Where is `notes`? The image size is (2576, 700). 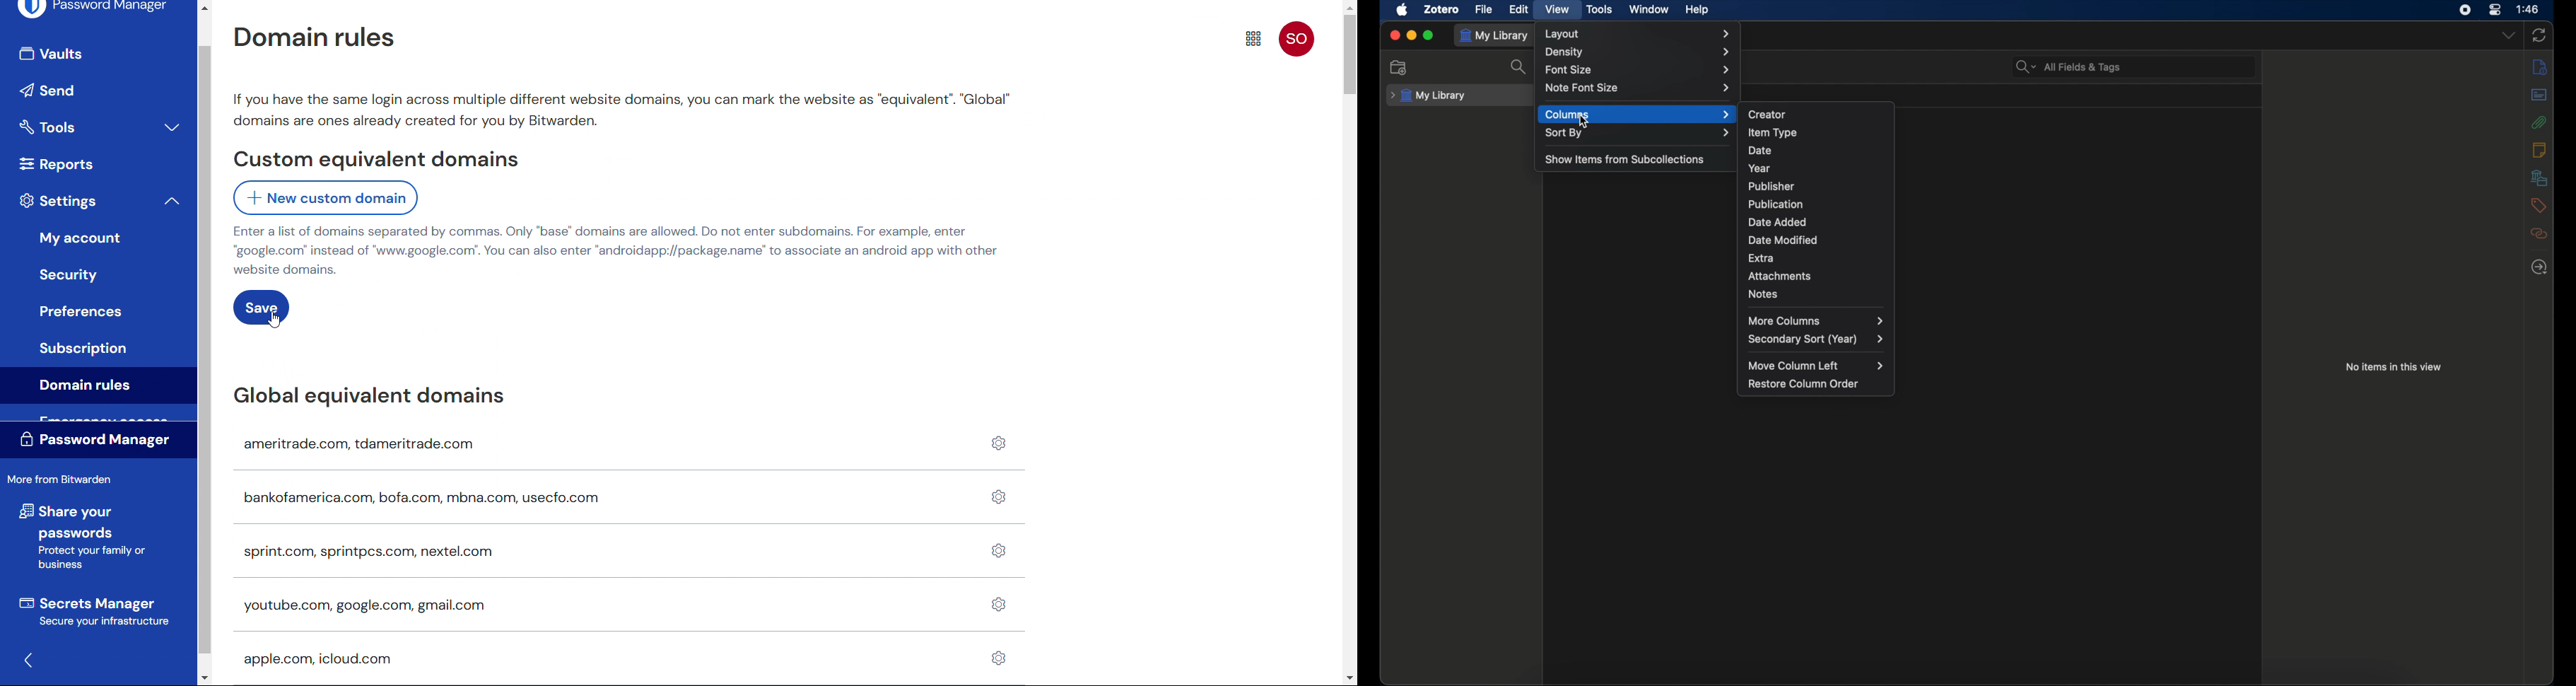
notes is located at coordinates (1762, 293).